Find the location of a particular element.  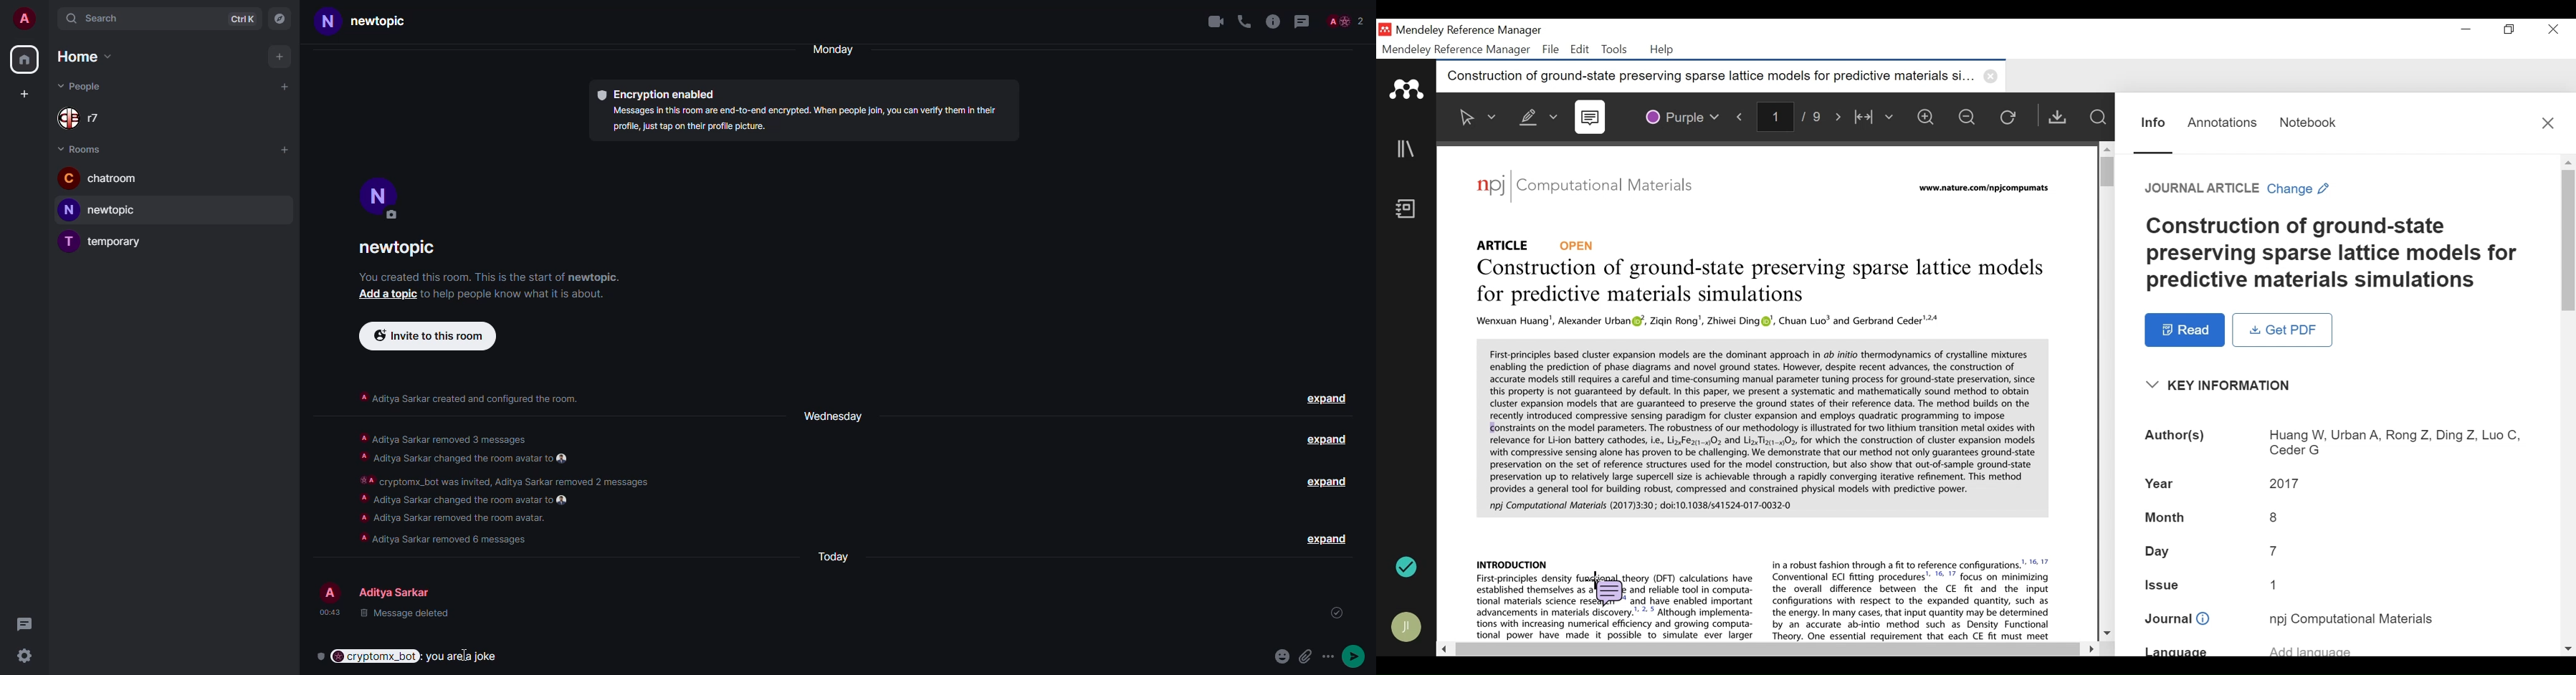

emoji is located at coordinates (1282, 655).